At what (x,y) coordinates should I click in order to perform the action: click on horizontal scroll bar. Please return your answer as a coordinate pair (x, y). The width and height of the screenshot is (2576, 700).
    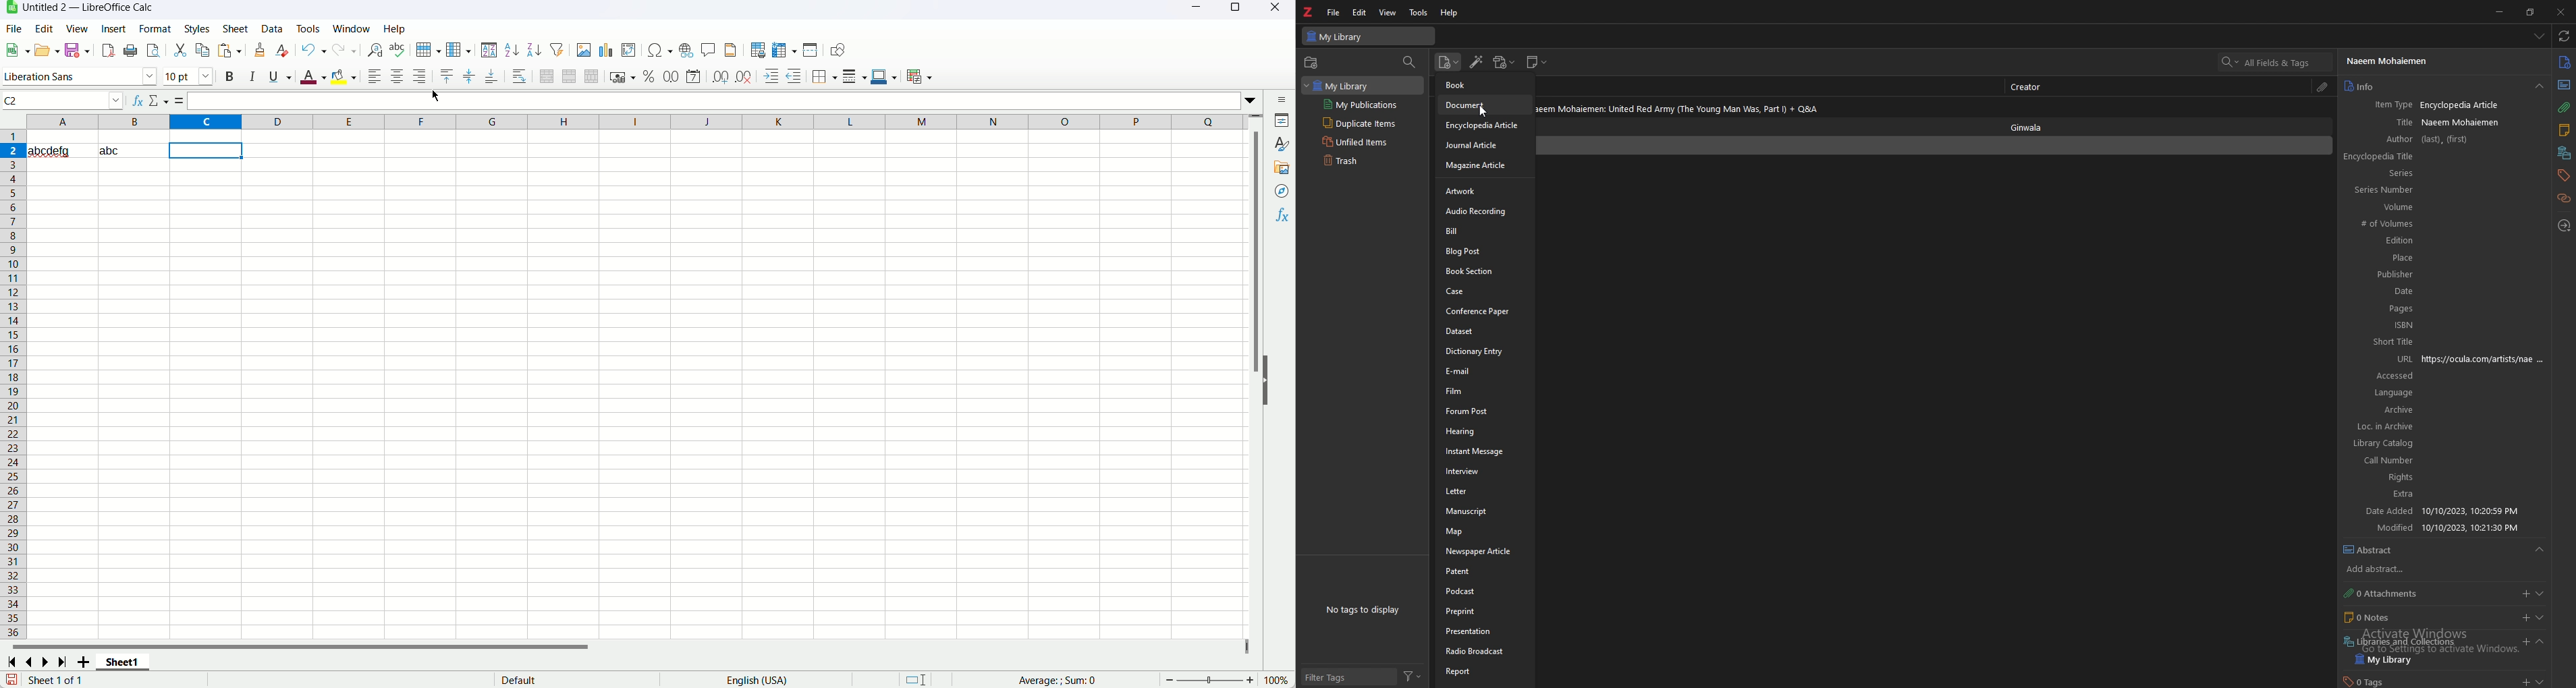
    Looking at the image, I should click on (626, 647).